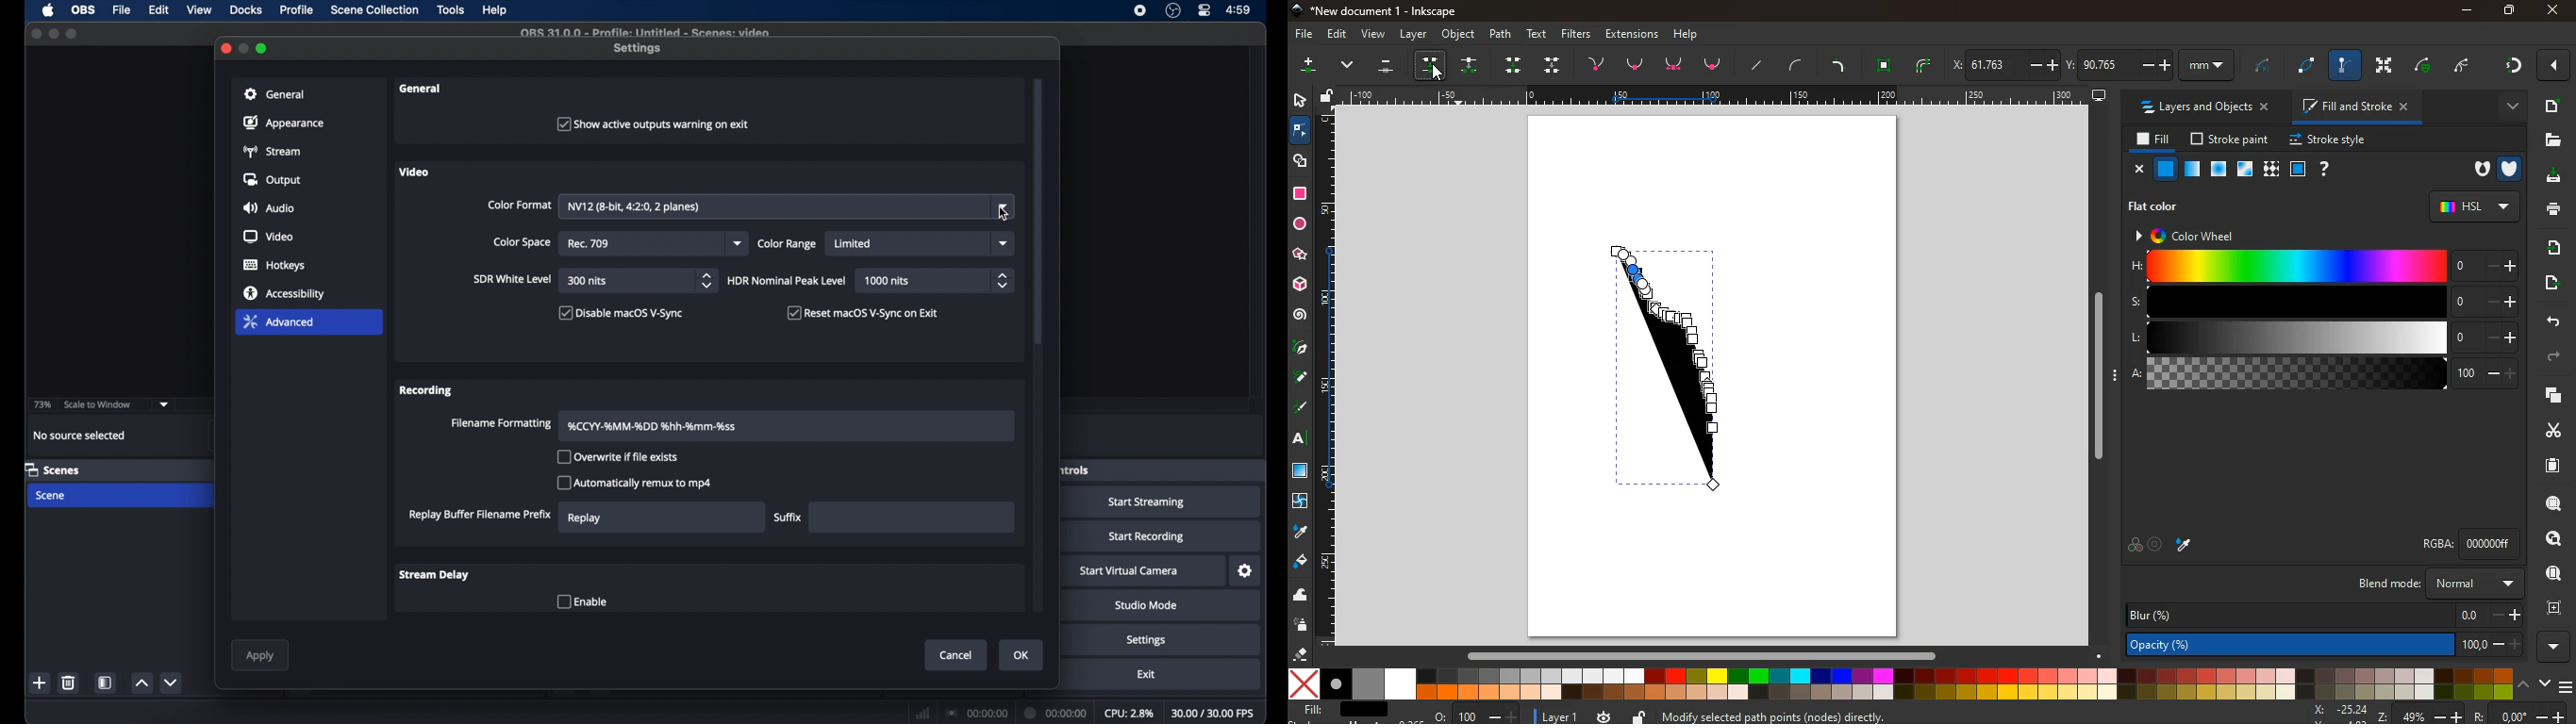 The height and width of the screenshot is (728, 2576). Describe the element at coordinates (581, 601) in the screenshot. I see `enable` at that location.